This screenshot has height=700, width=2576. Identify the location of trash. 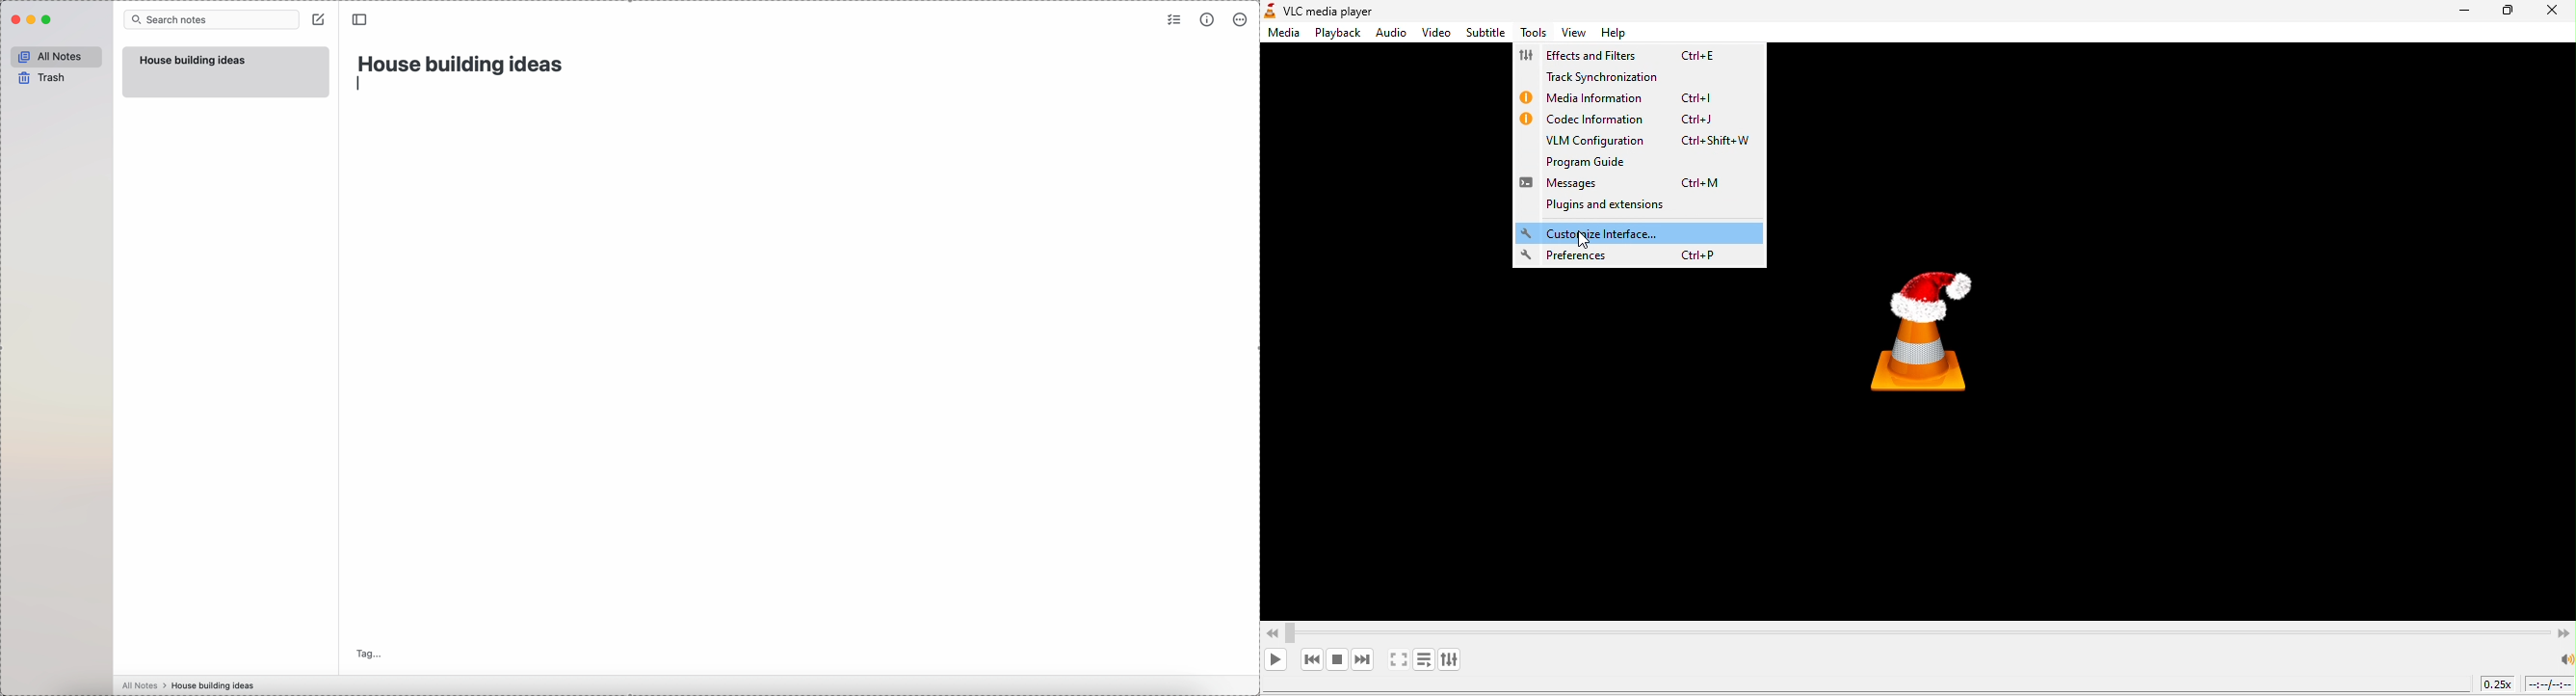
(40, 78).